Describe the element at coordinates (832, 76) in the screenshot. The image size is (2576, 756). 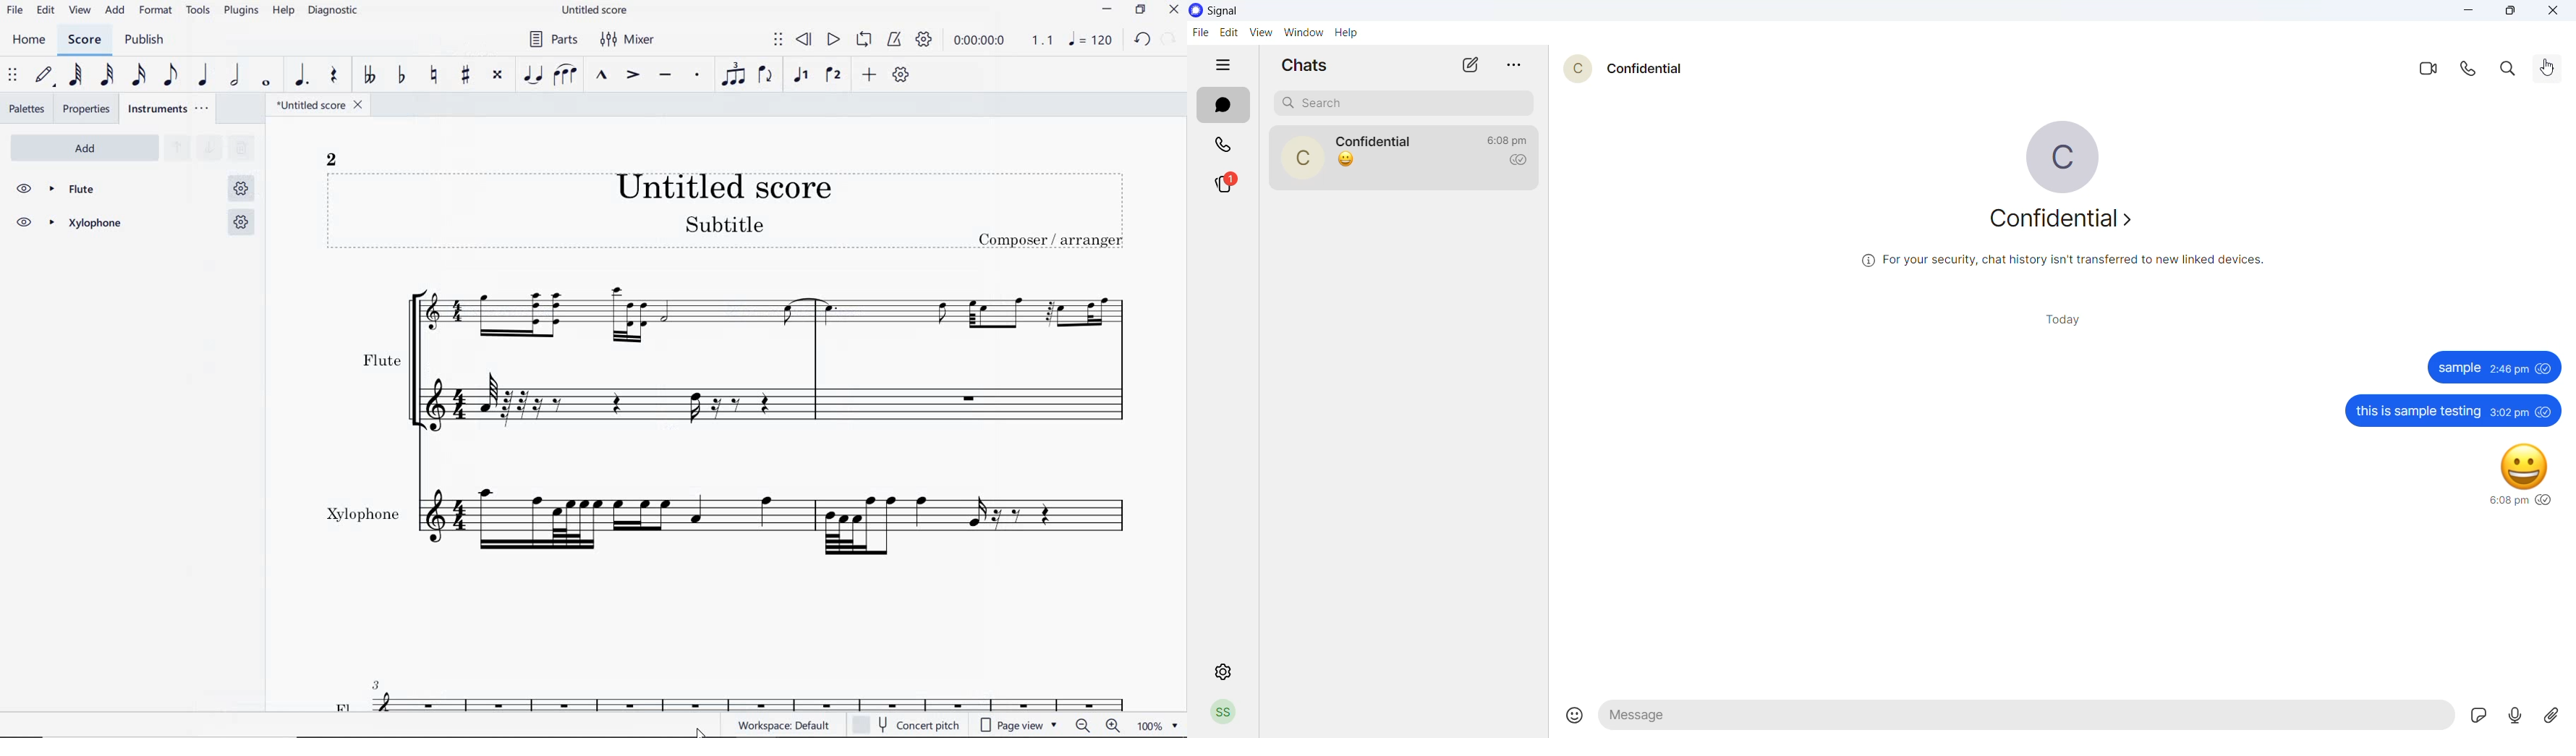
I see `VOICE 2` at that location.